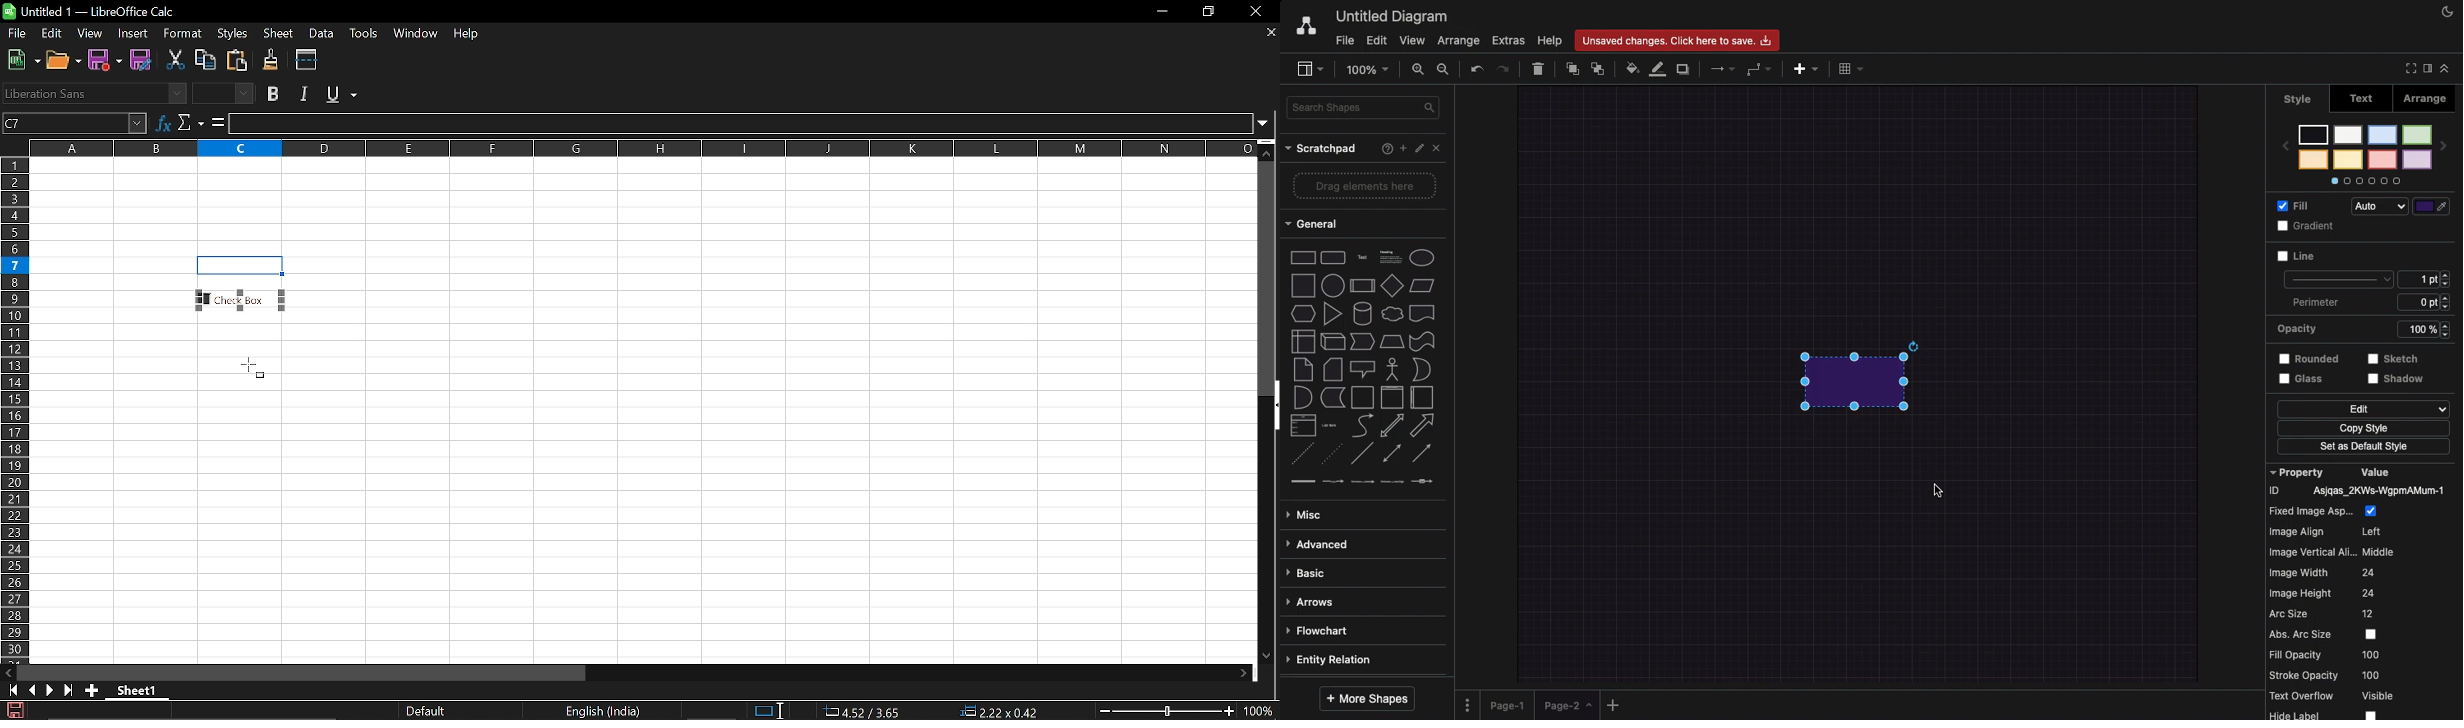 The image size is (2464, 728). I want to click on card, so click(1332, 368).